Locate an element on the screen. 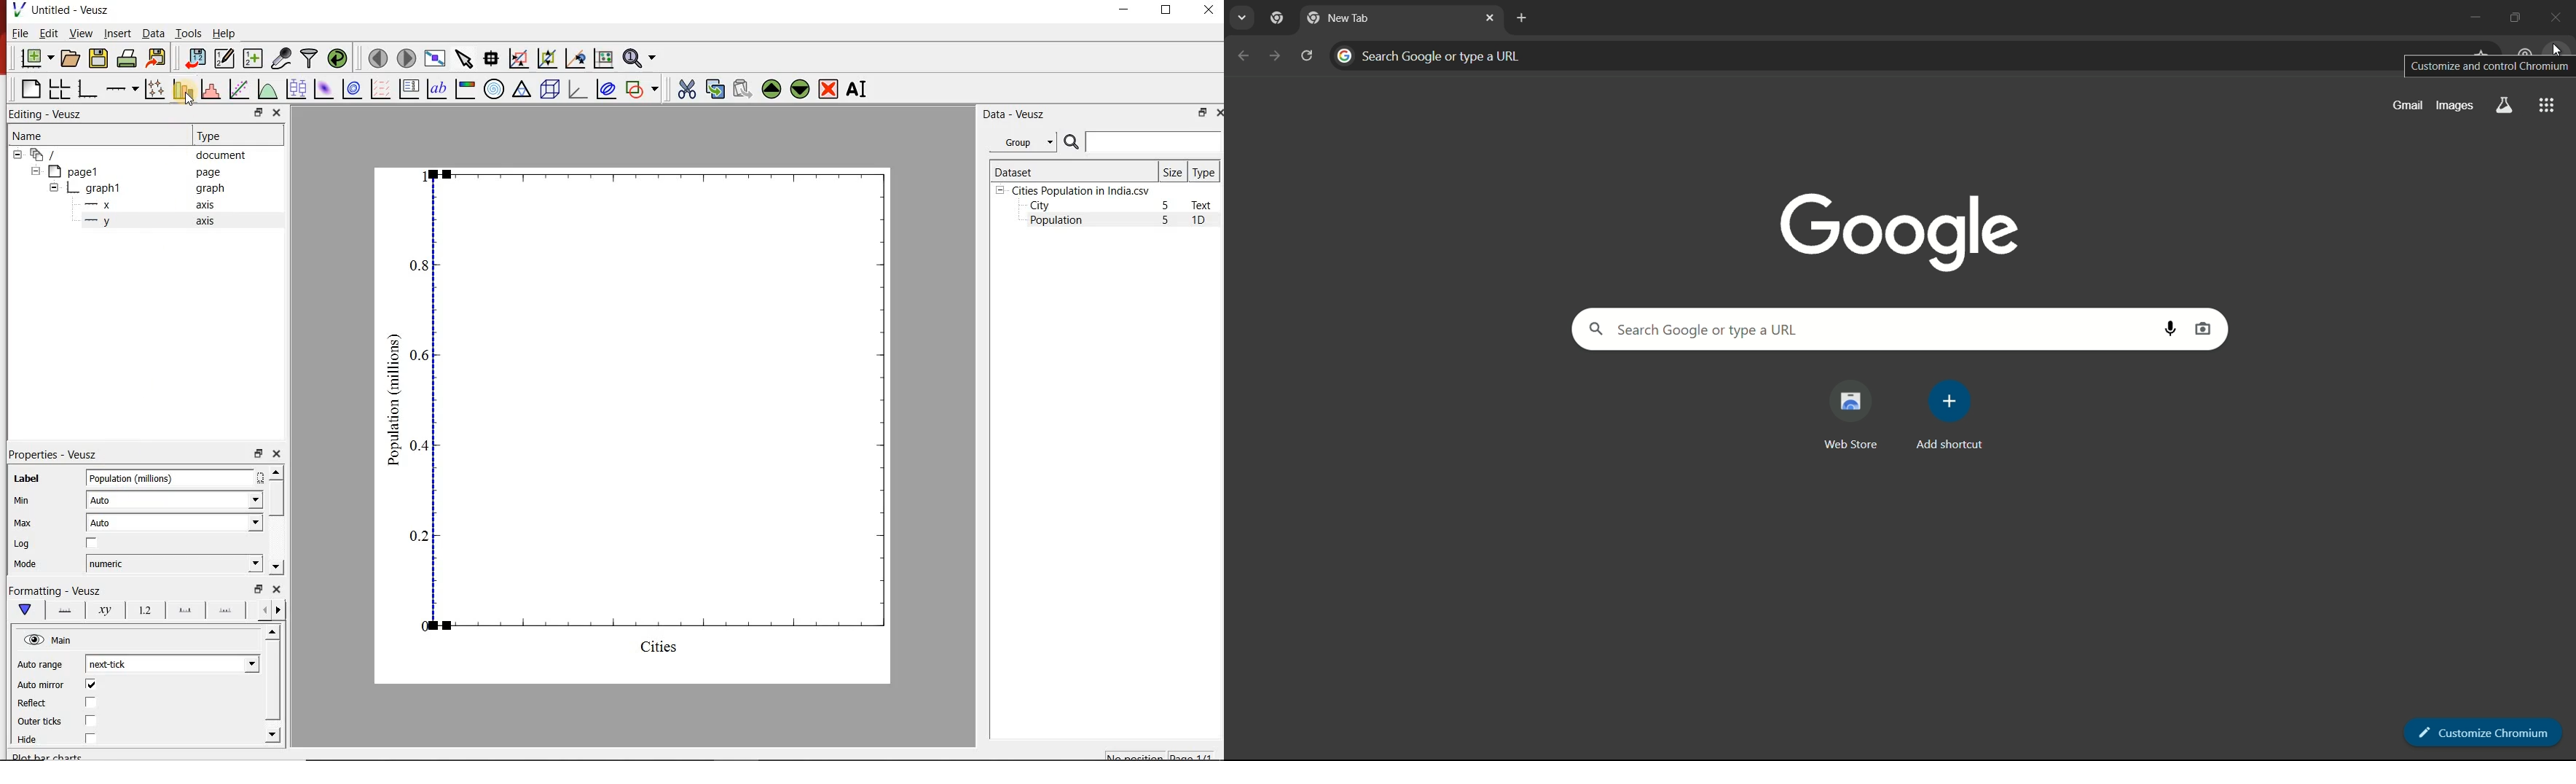  close is located at coordinates (276, 454).